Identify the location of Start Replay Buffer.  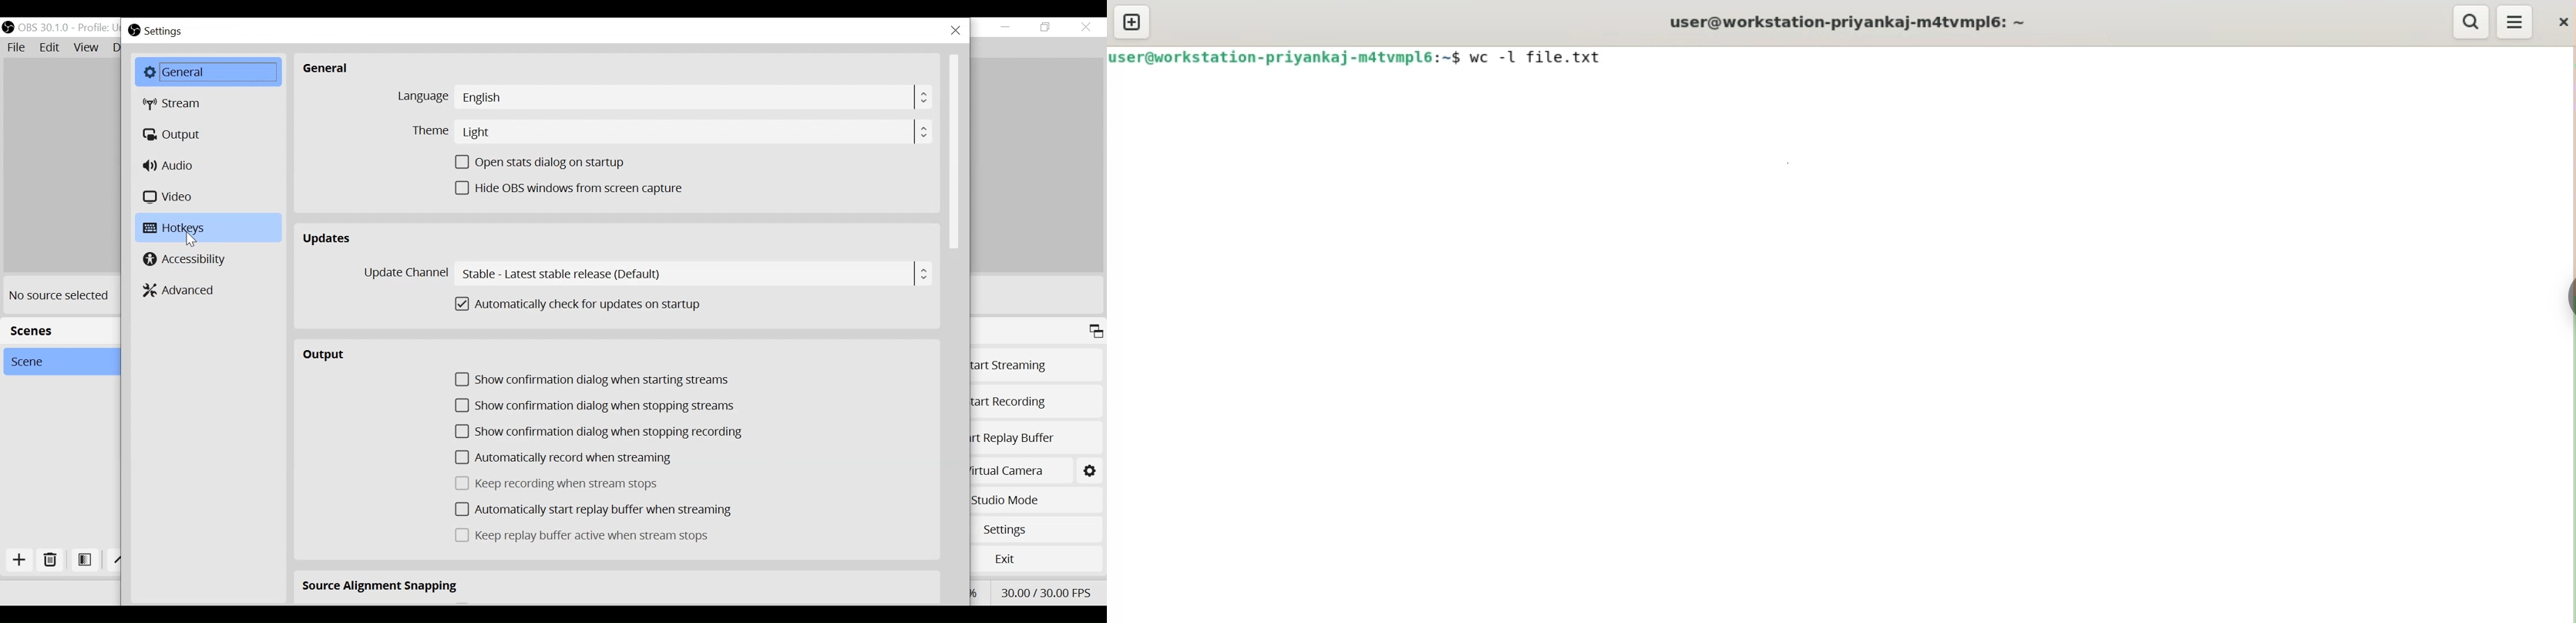
(1037, 441).